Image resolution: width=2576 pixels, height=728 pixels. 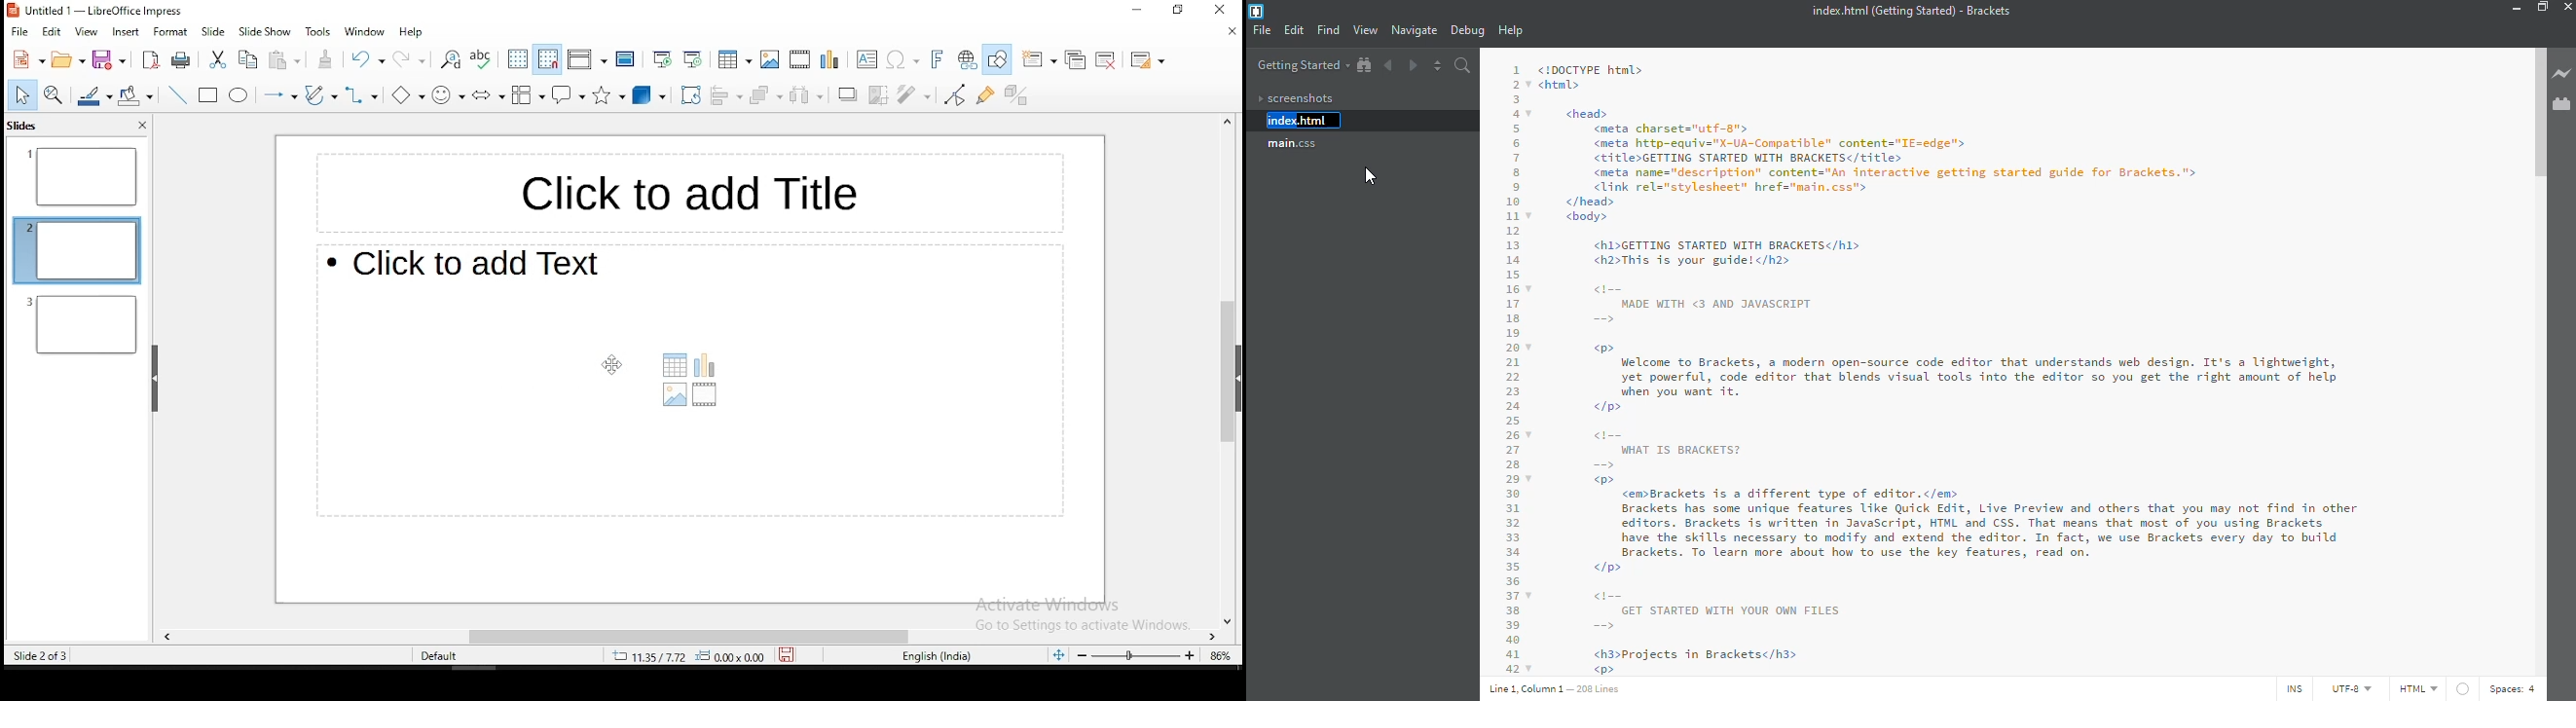 What do you see at coordinates (487, 94) in the screenshot?
I see `block arrows` at bounding box center [487, 94].